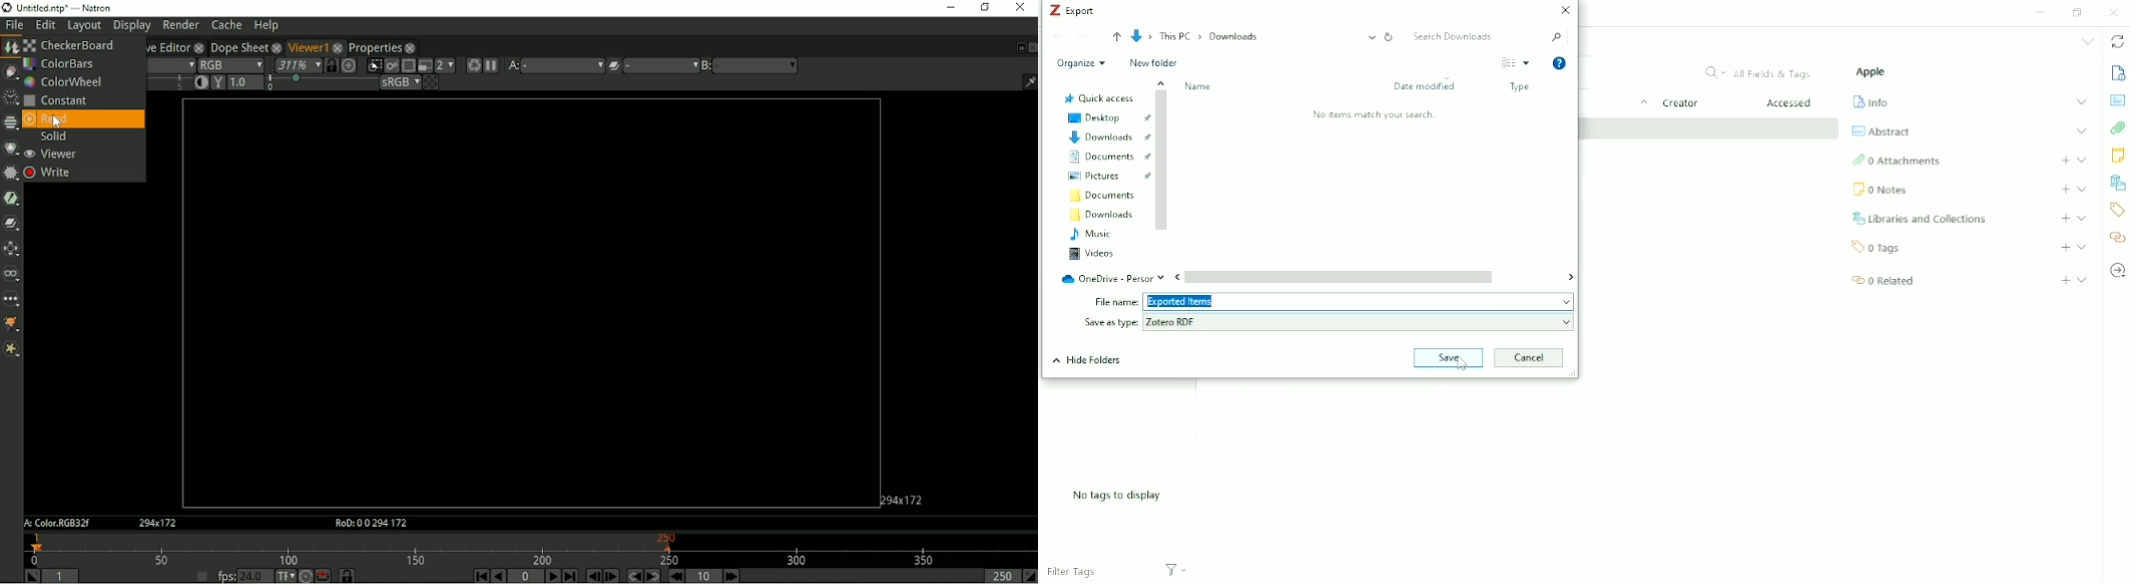 Image resolution: width=2156 pixels, height=588 pixels. What do you see at coordinates (58, 101) in the screenshot?
I see `Constant` at bounding box center [58, 101].